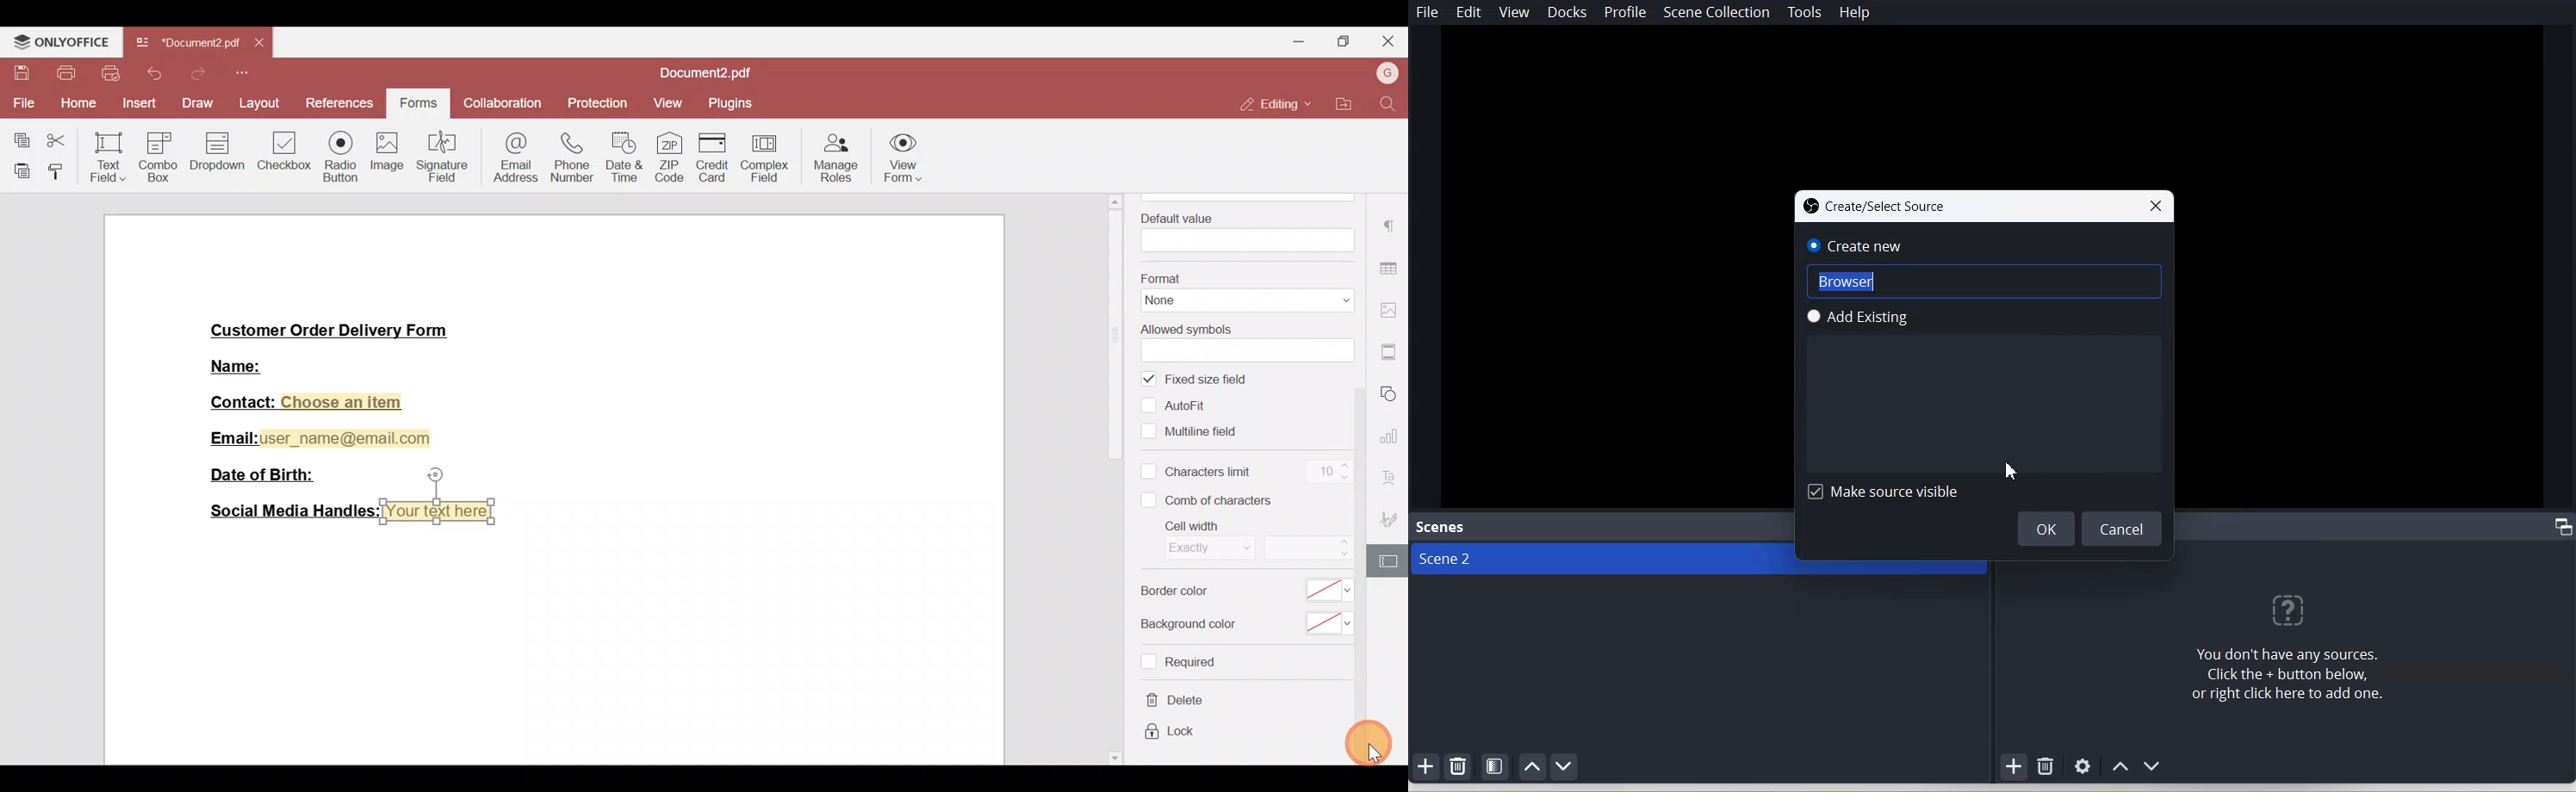 The width and height of the screenshot is (2576, 812). I want to click on Comb of characters, so click(1212, 499).